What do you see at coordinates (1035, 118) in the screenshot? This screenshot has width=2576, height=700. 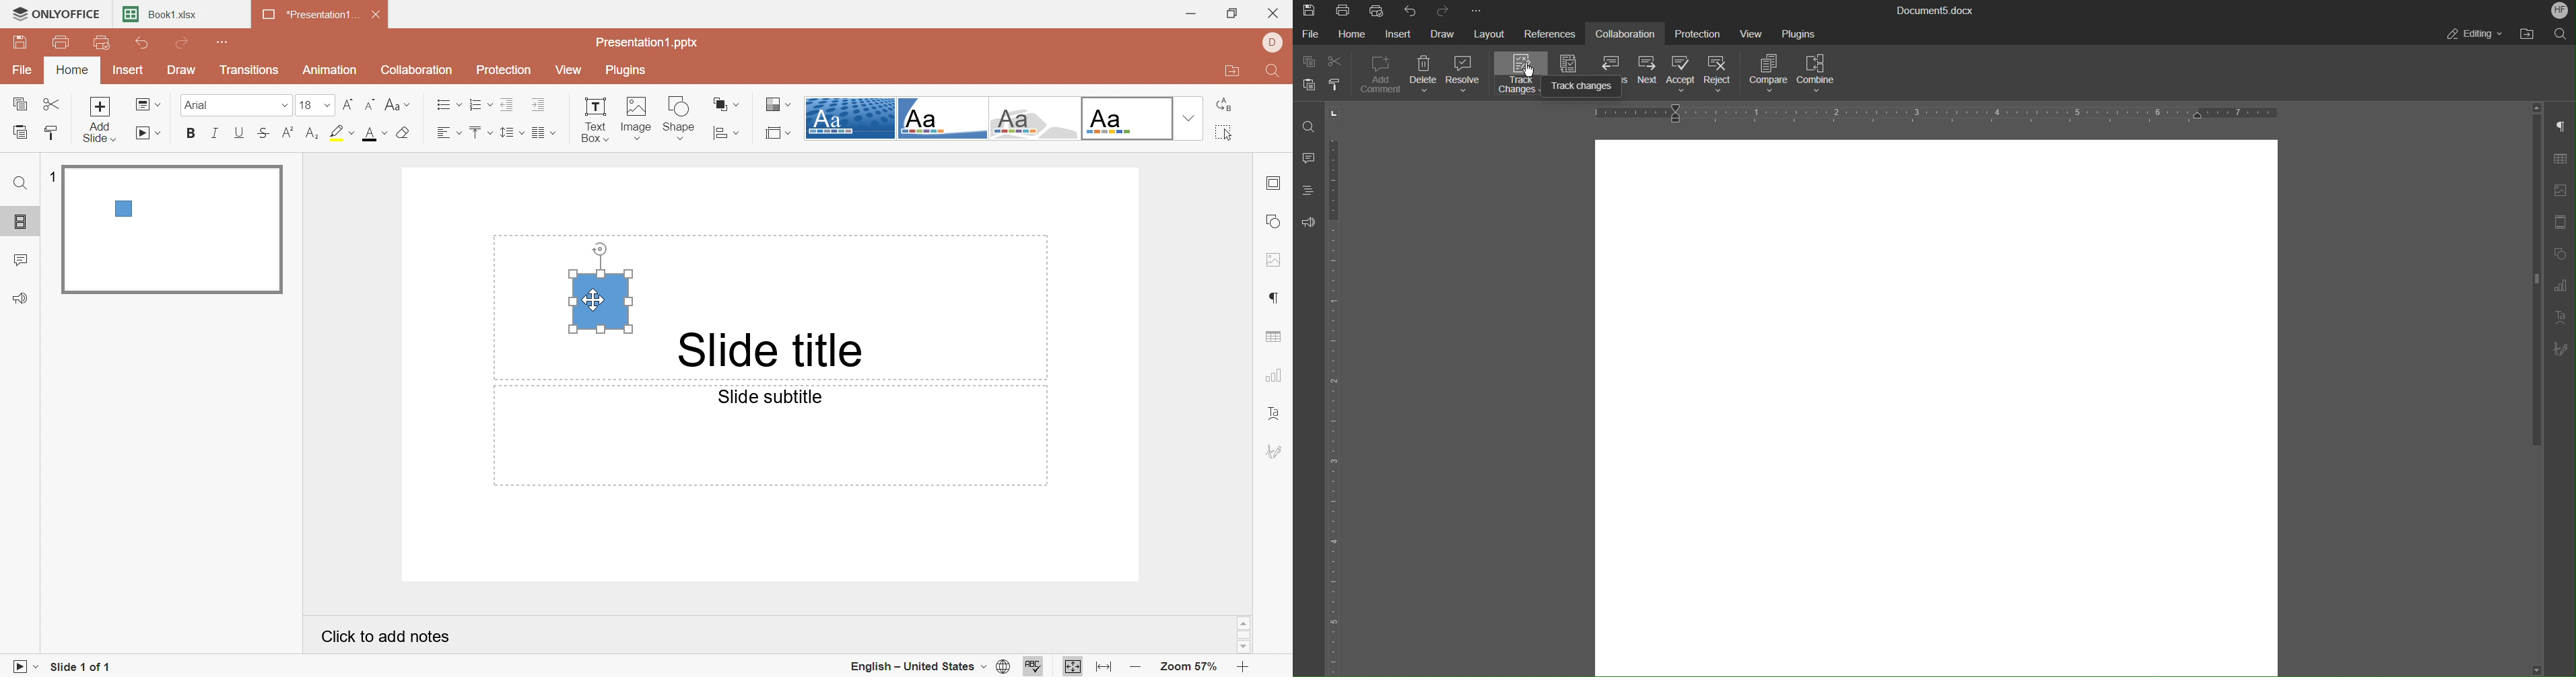 I see `Turtle` at bounding box center [1035, 118].